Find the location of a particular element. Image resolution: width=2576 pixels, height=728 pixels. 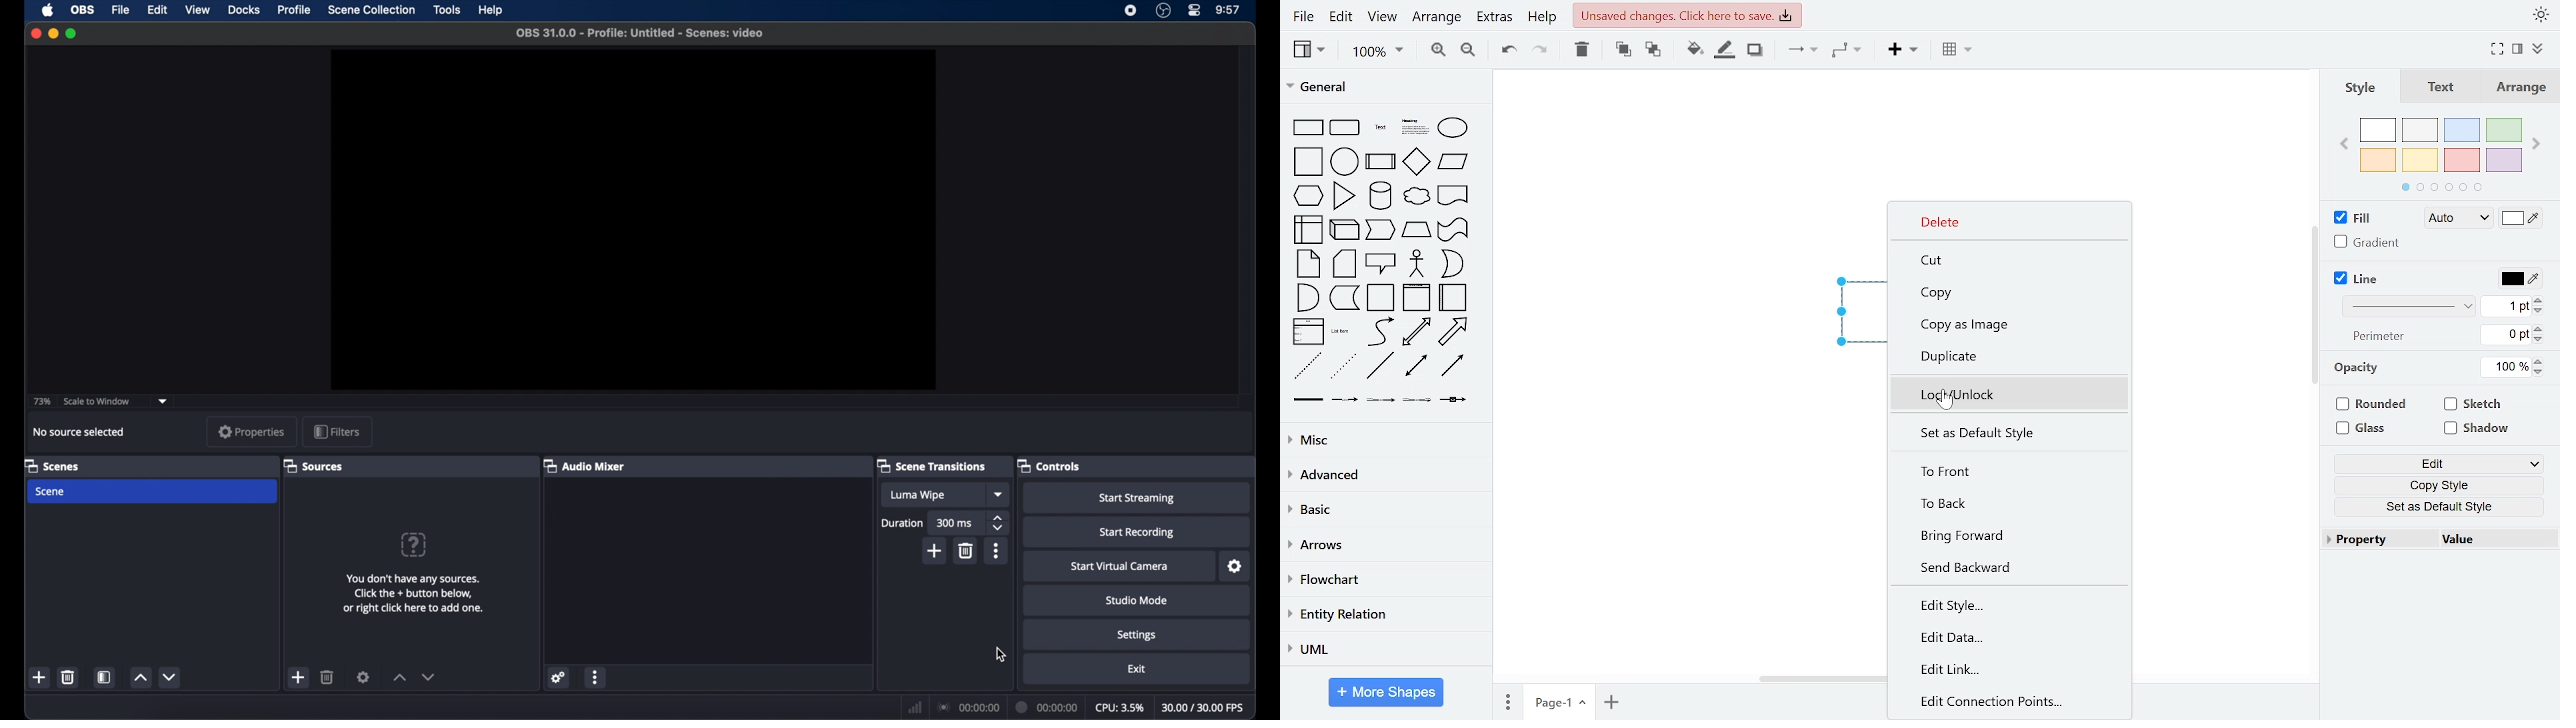

unsaved changes. click here to save is located at coordinates (1686, 15).